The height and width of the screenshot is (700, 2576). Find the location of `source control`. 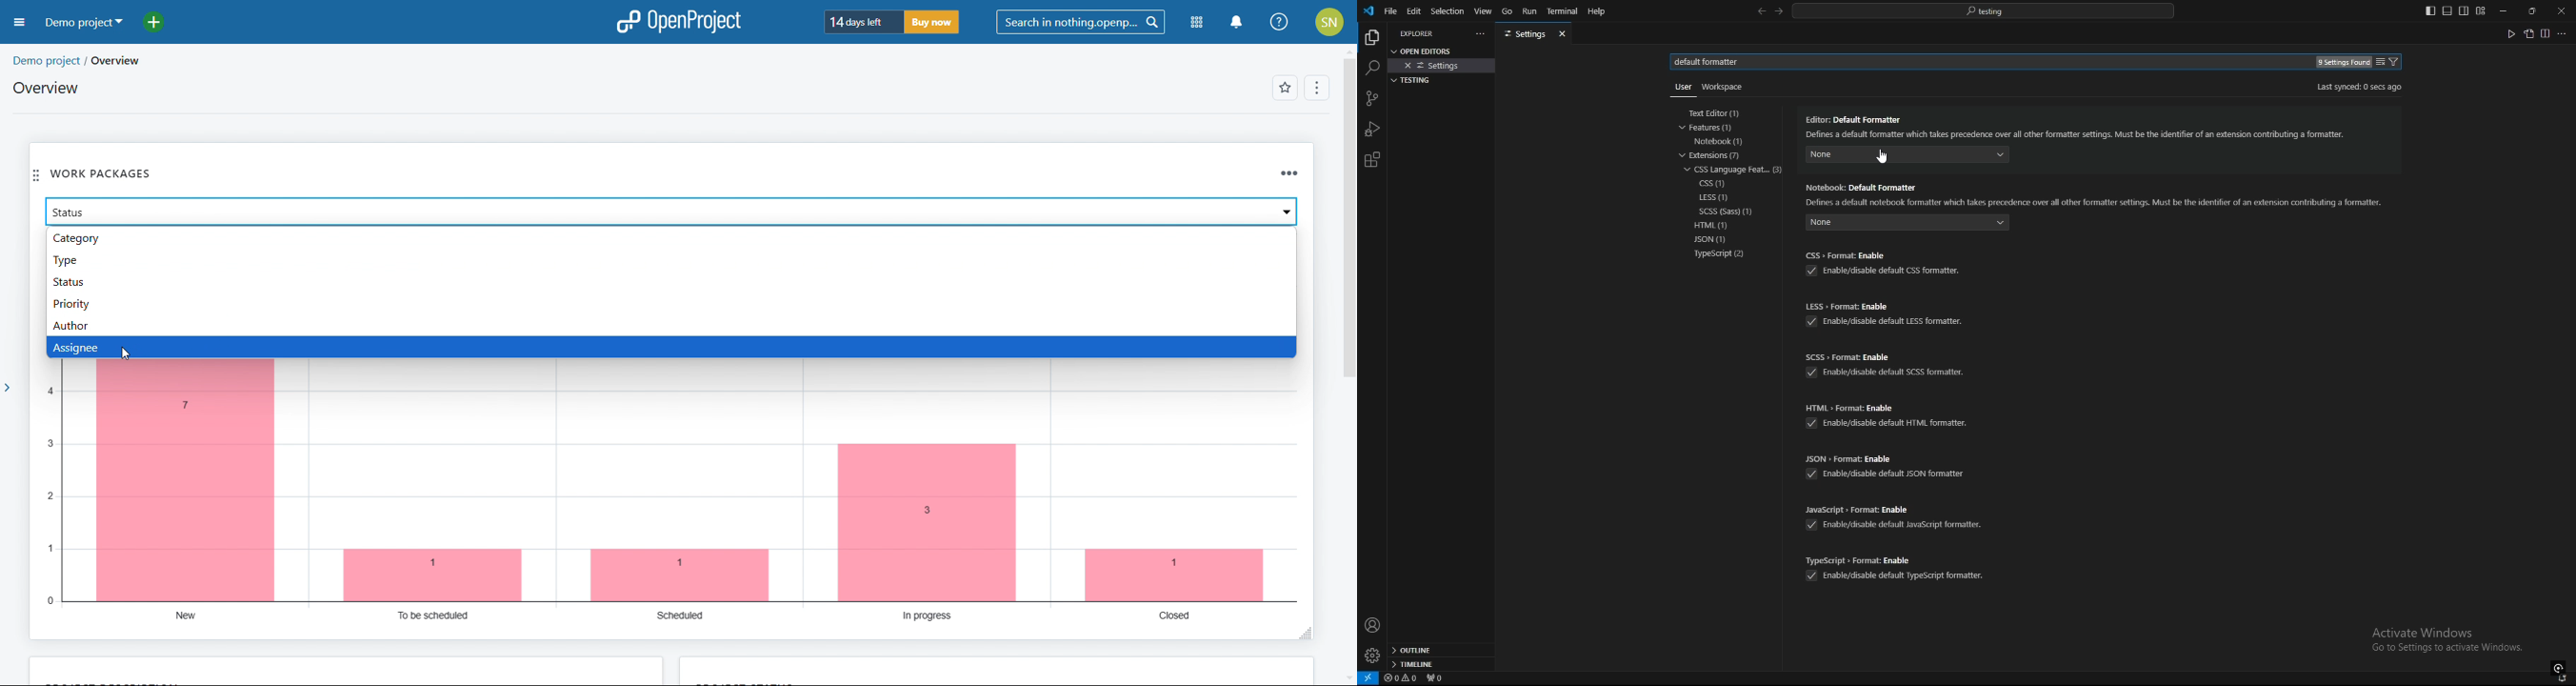

source control is located at coordinates (1371, 98).